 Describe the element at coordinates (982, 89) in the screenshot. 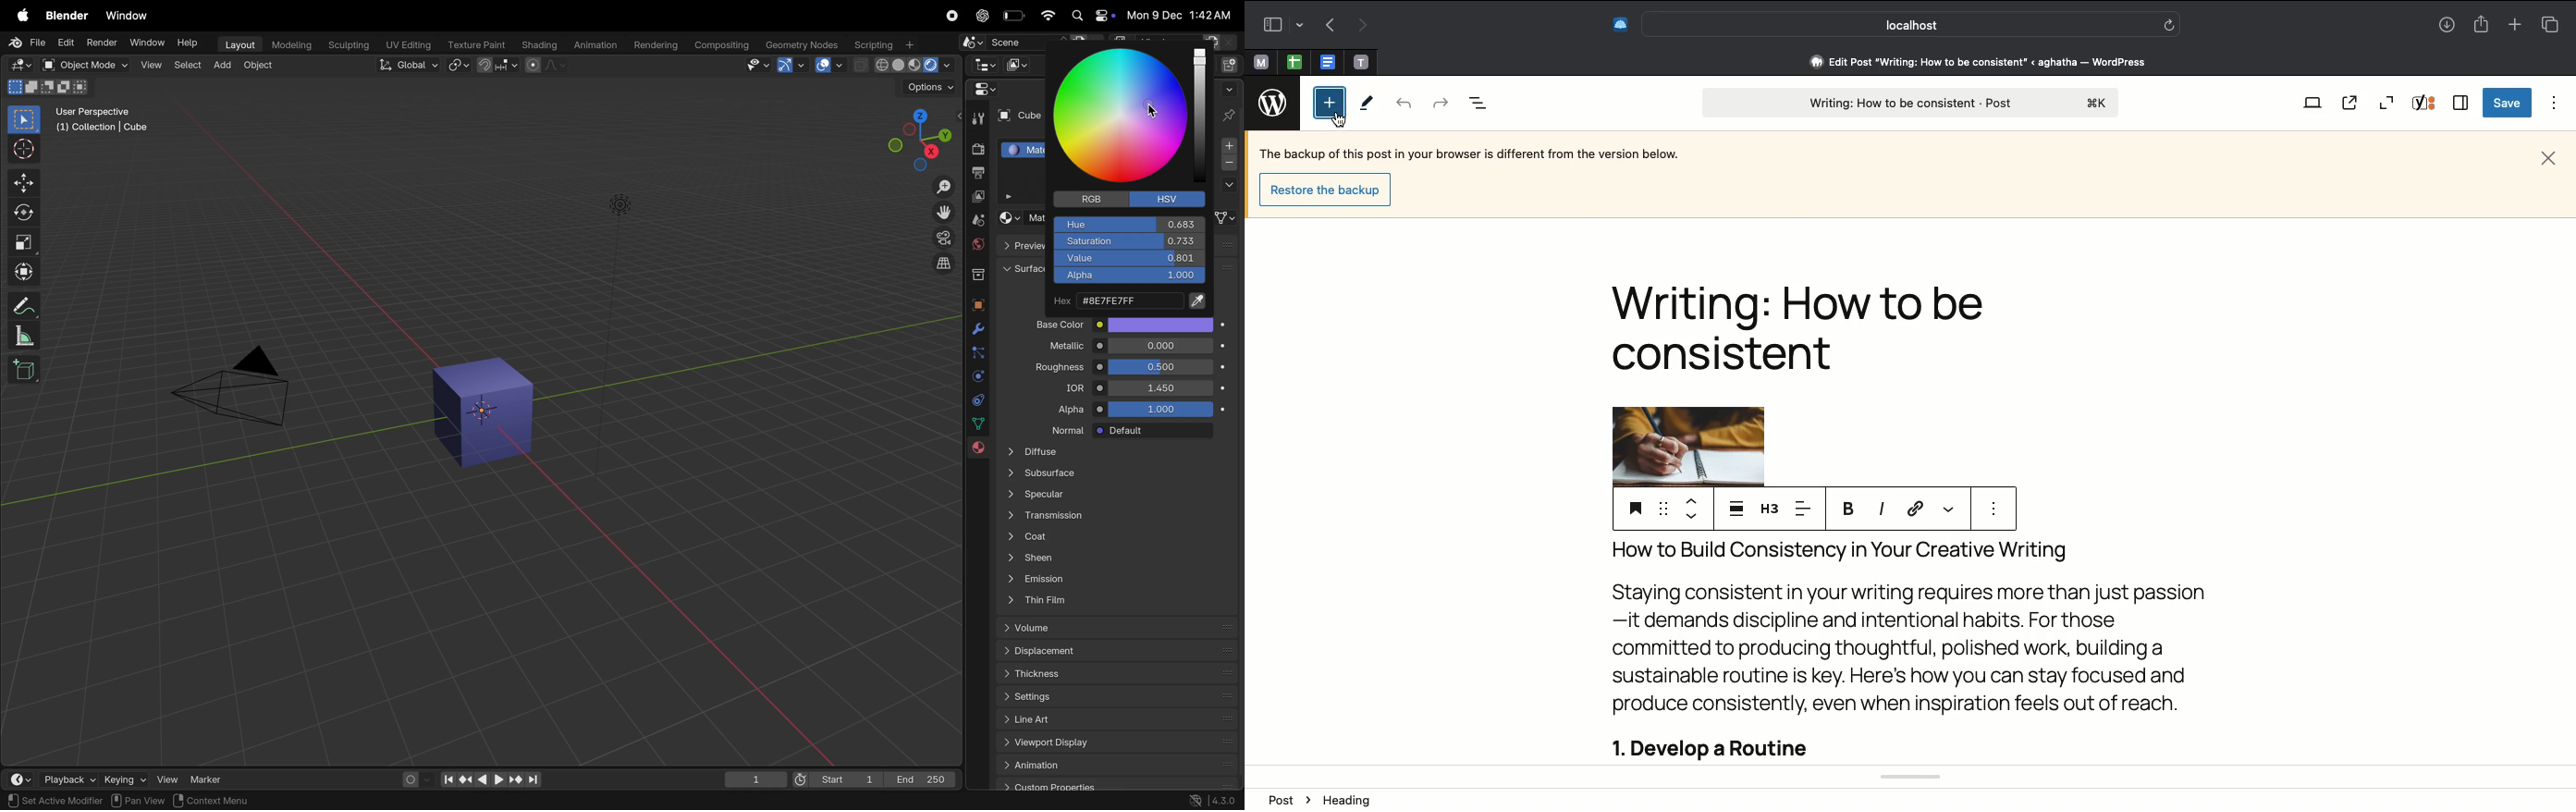

I see `editor type` at that location.